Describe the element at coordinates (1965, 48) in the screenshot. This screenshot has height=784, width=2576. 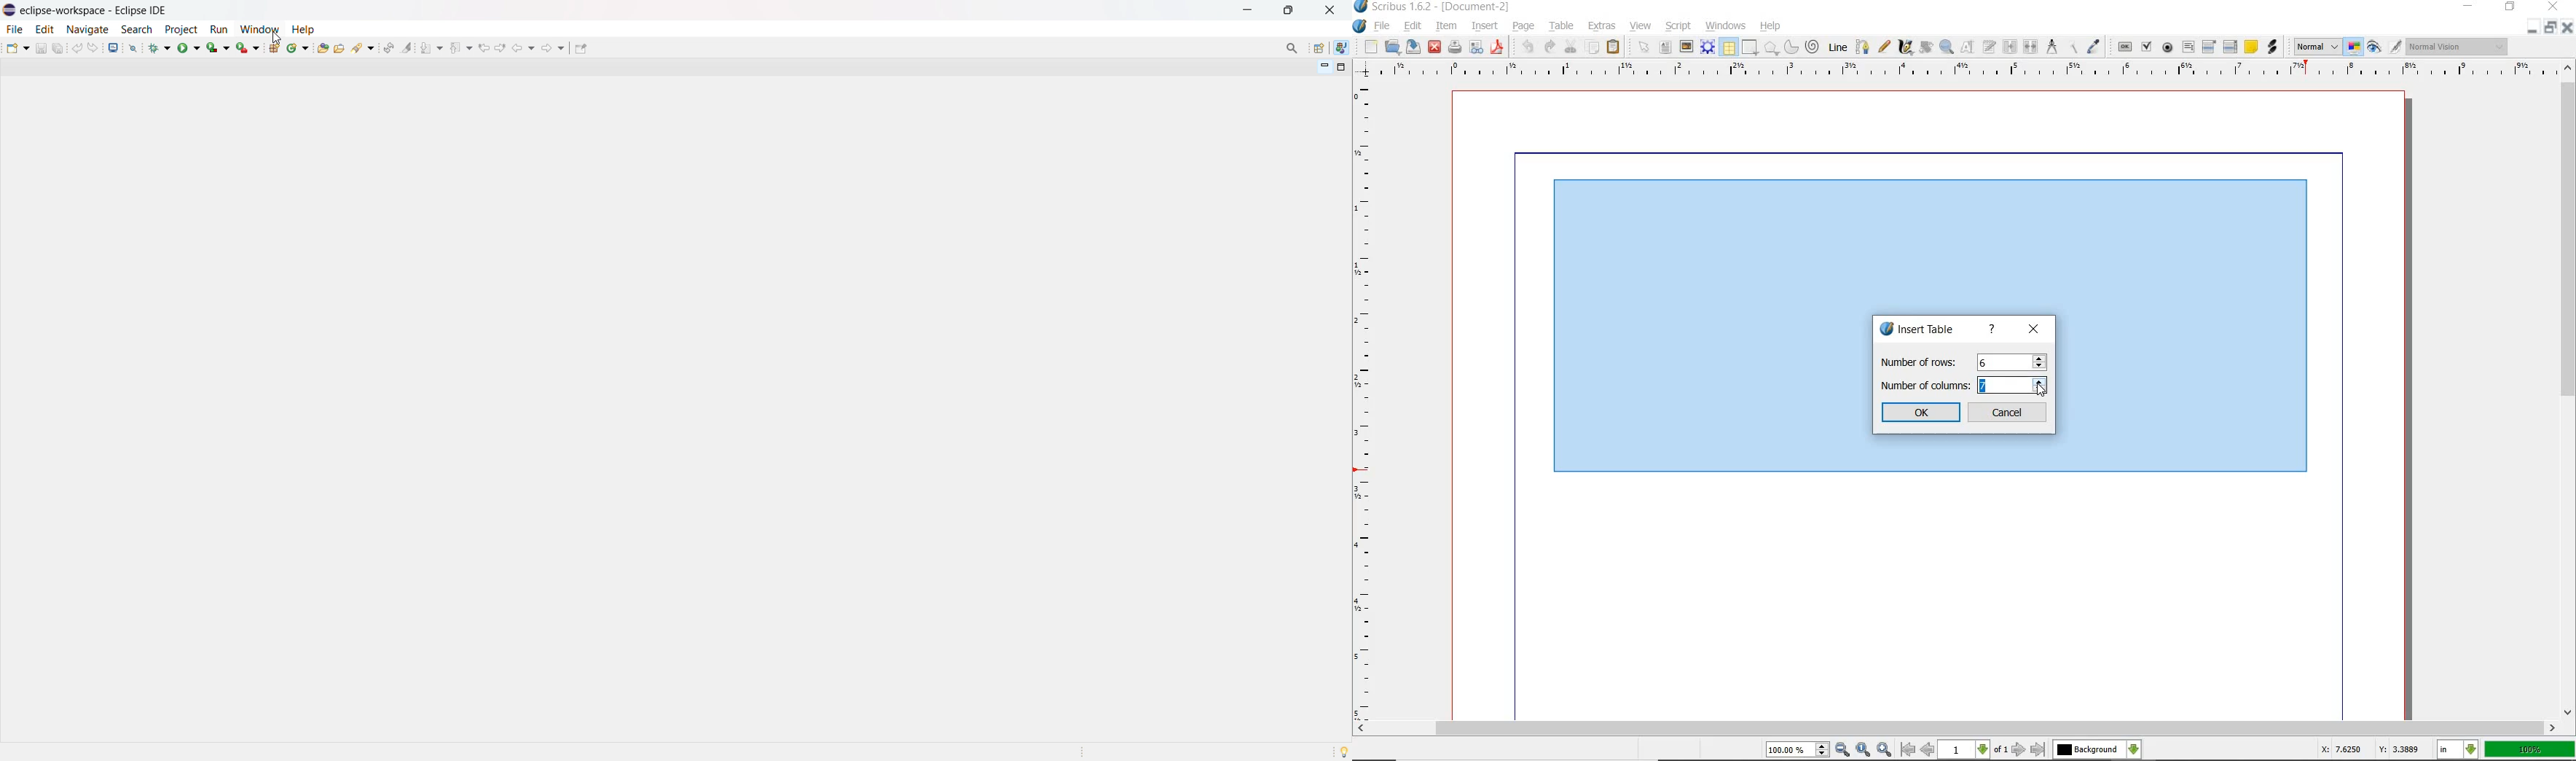
I see `edit contents of frame` at that location.